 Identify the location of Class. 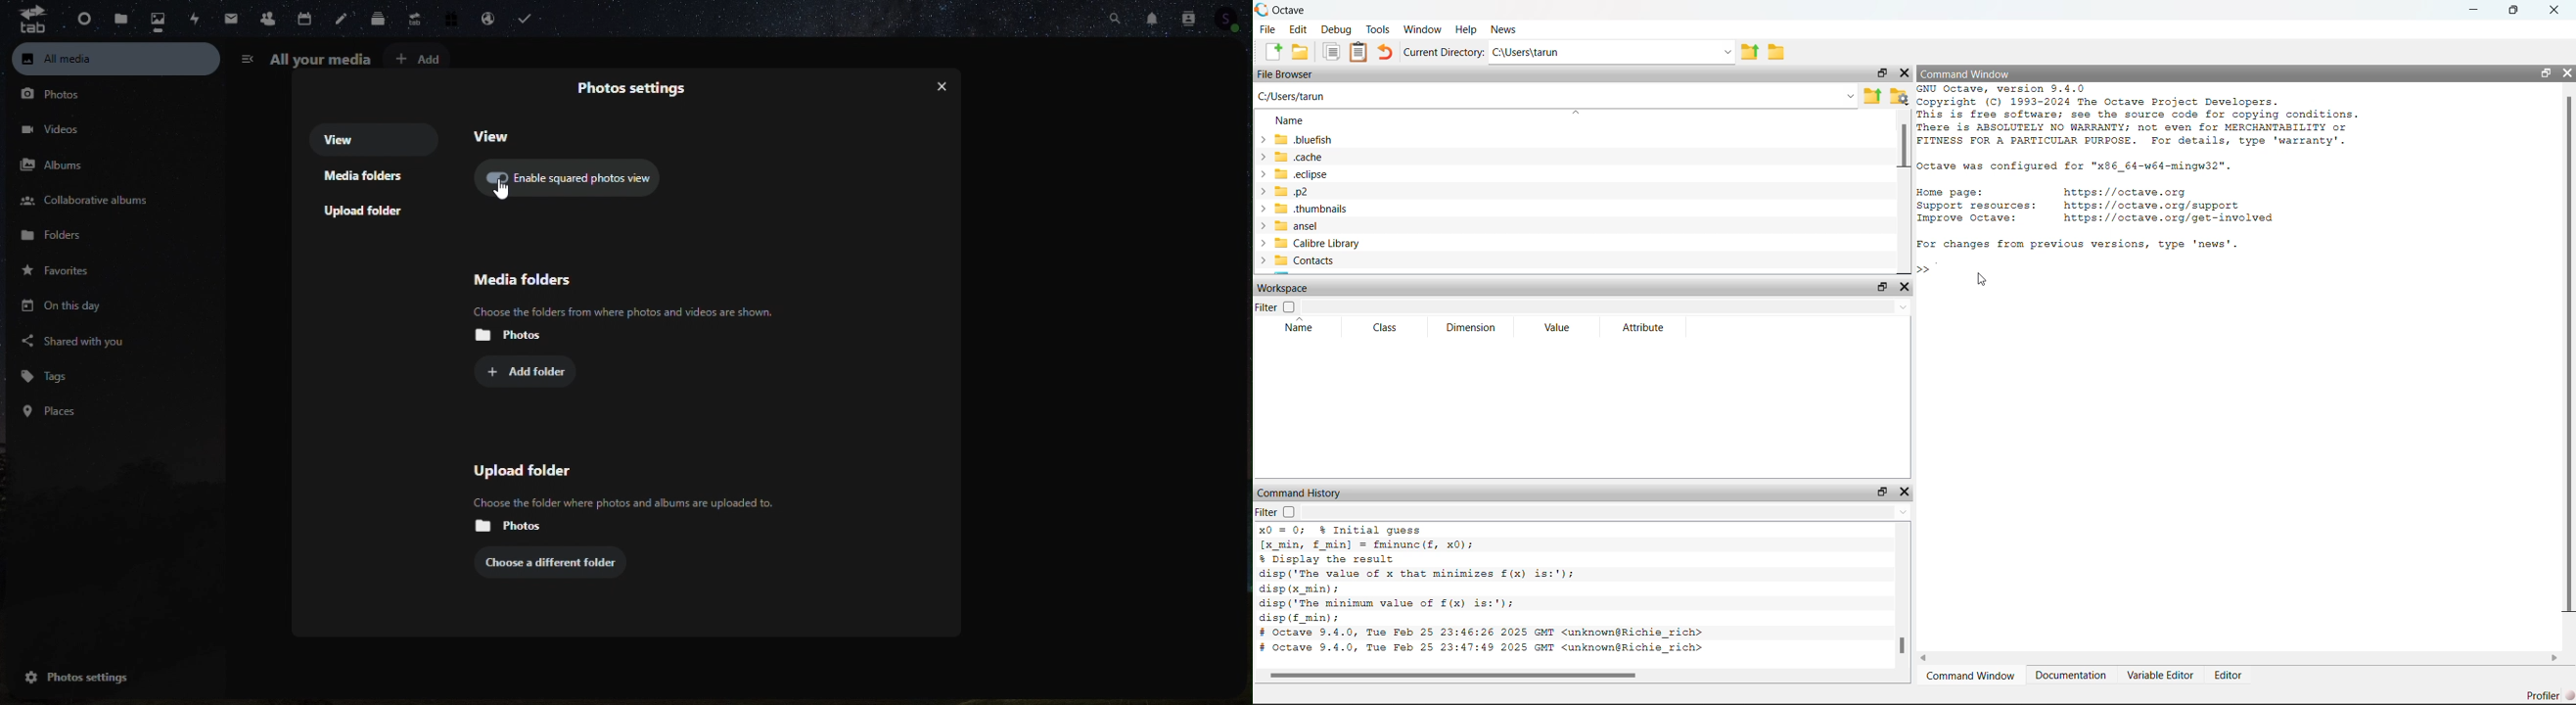
(1384, 326).